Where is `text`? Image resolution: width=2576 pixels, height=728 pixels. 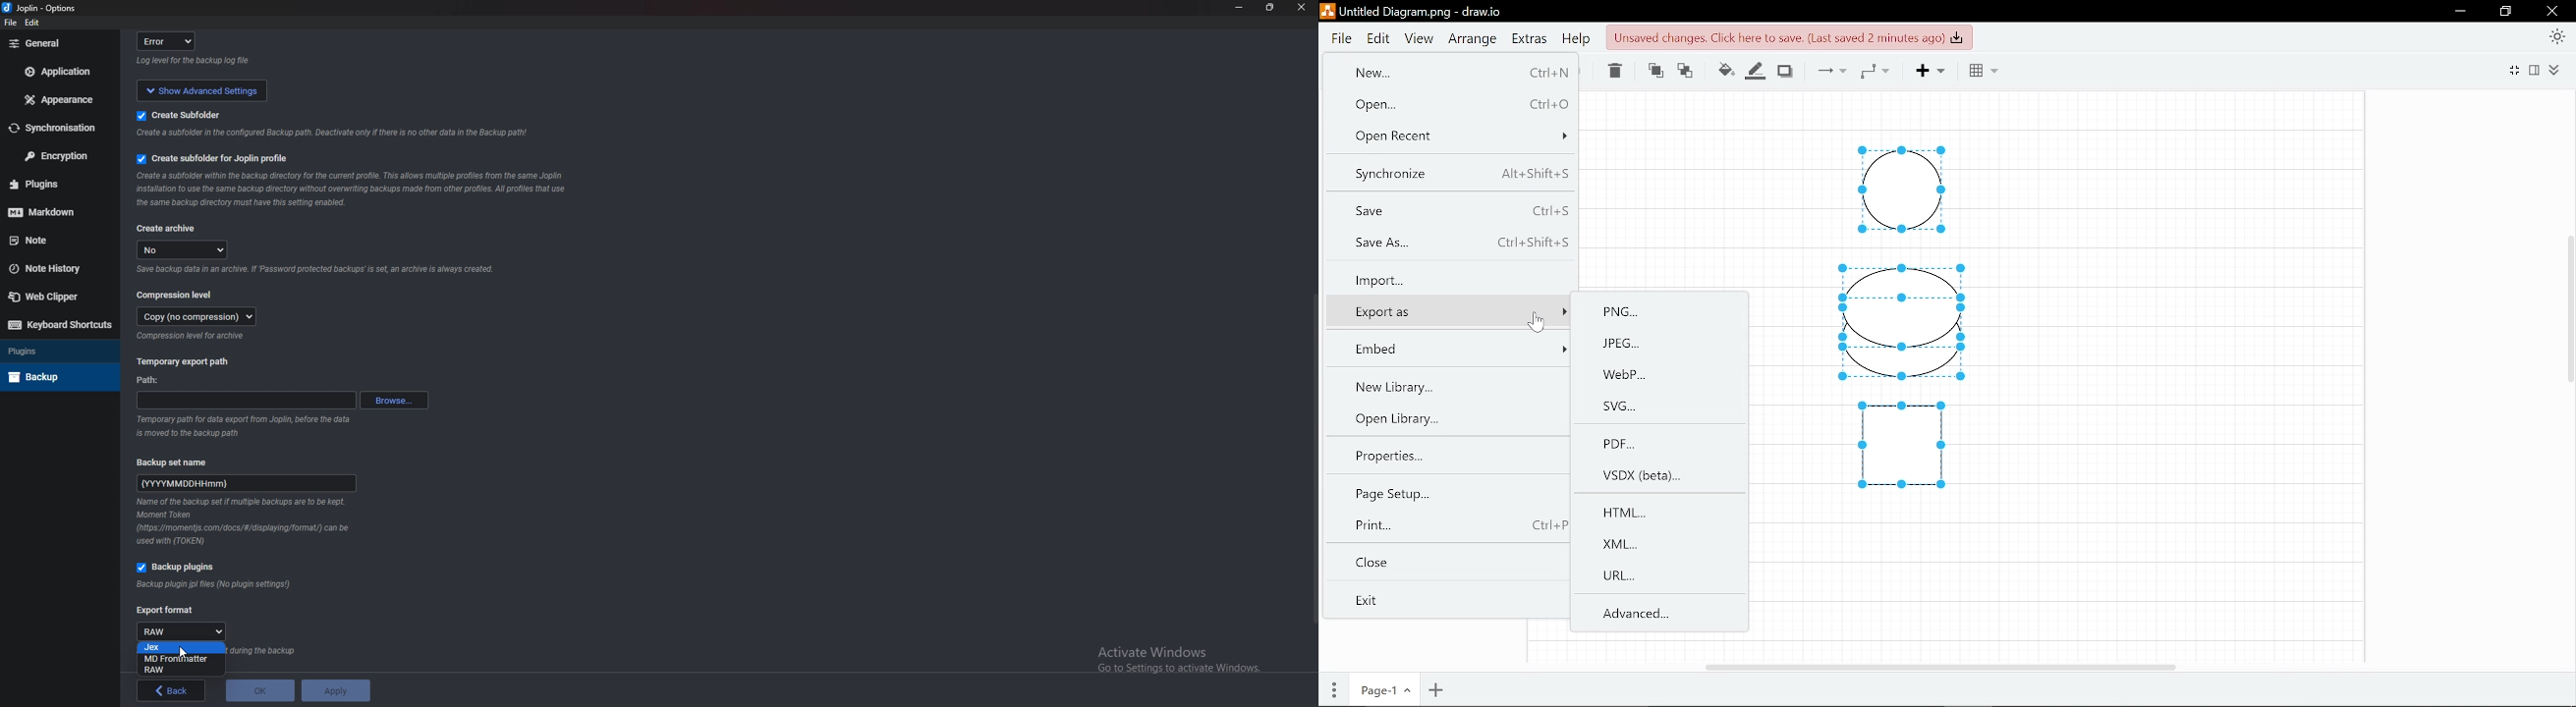 text is located at coordinates (266, 651).